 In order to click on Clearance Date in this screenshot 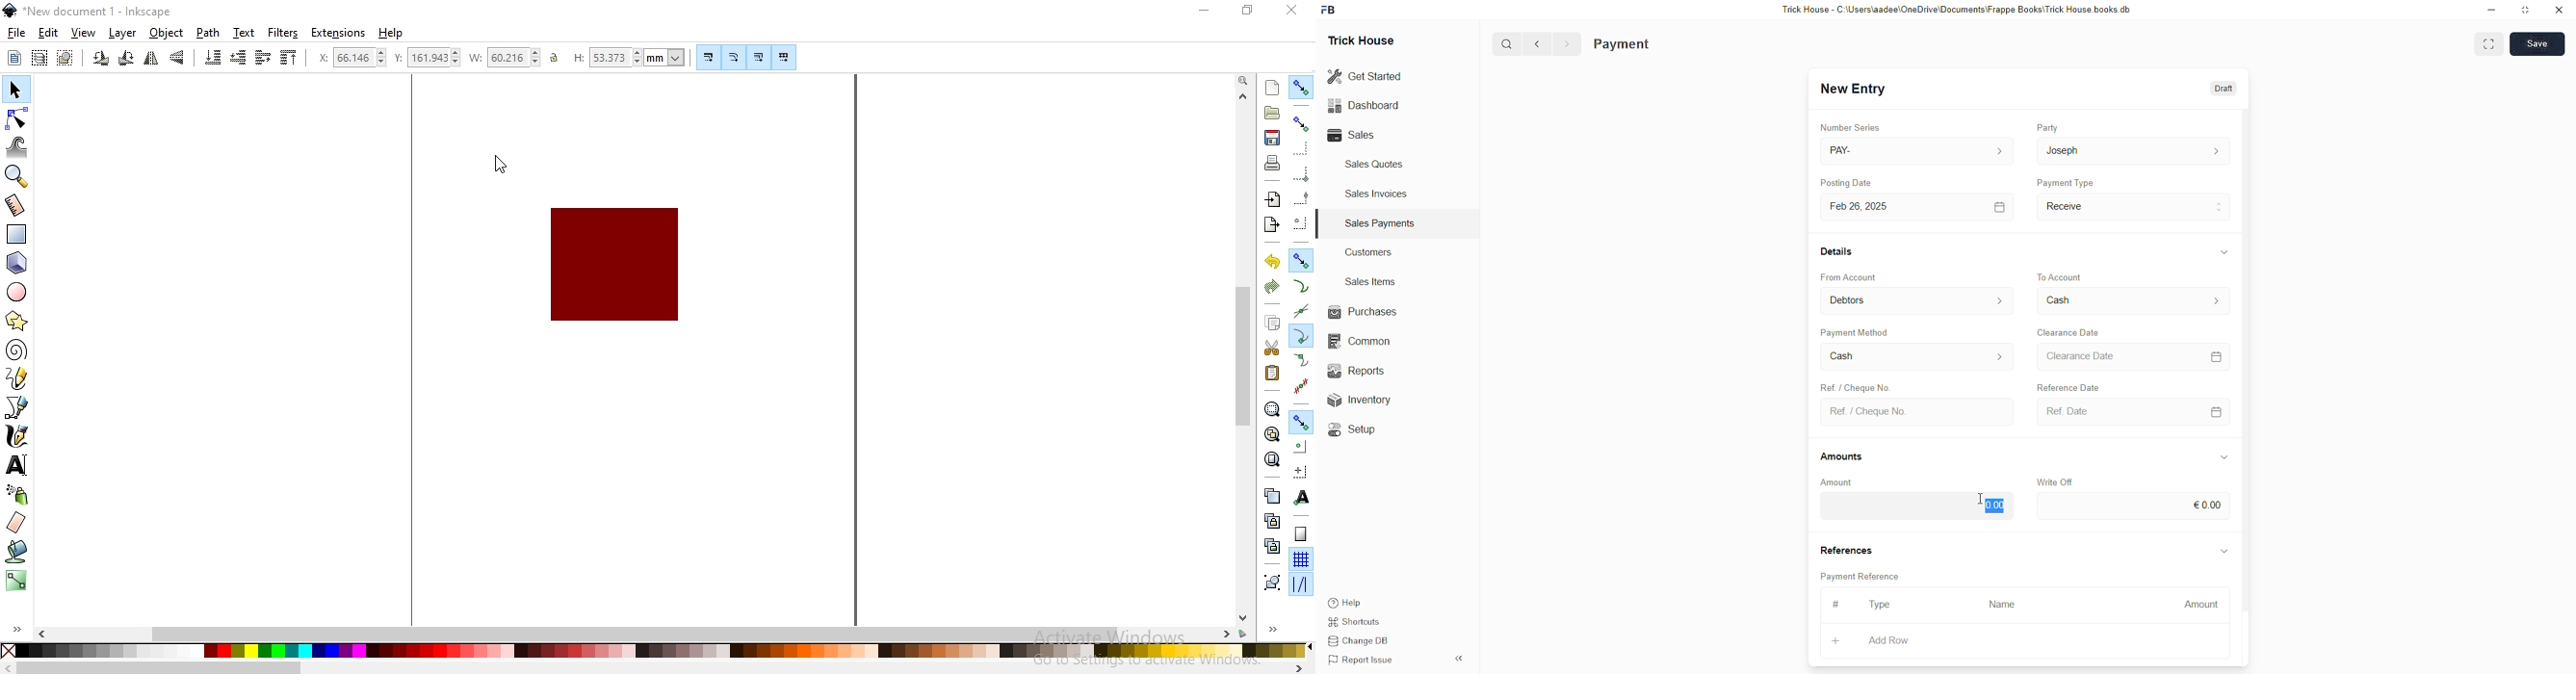, I will do `click(2134, 356)`.